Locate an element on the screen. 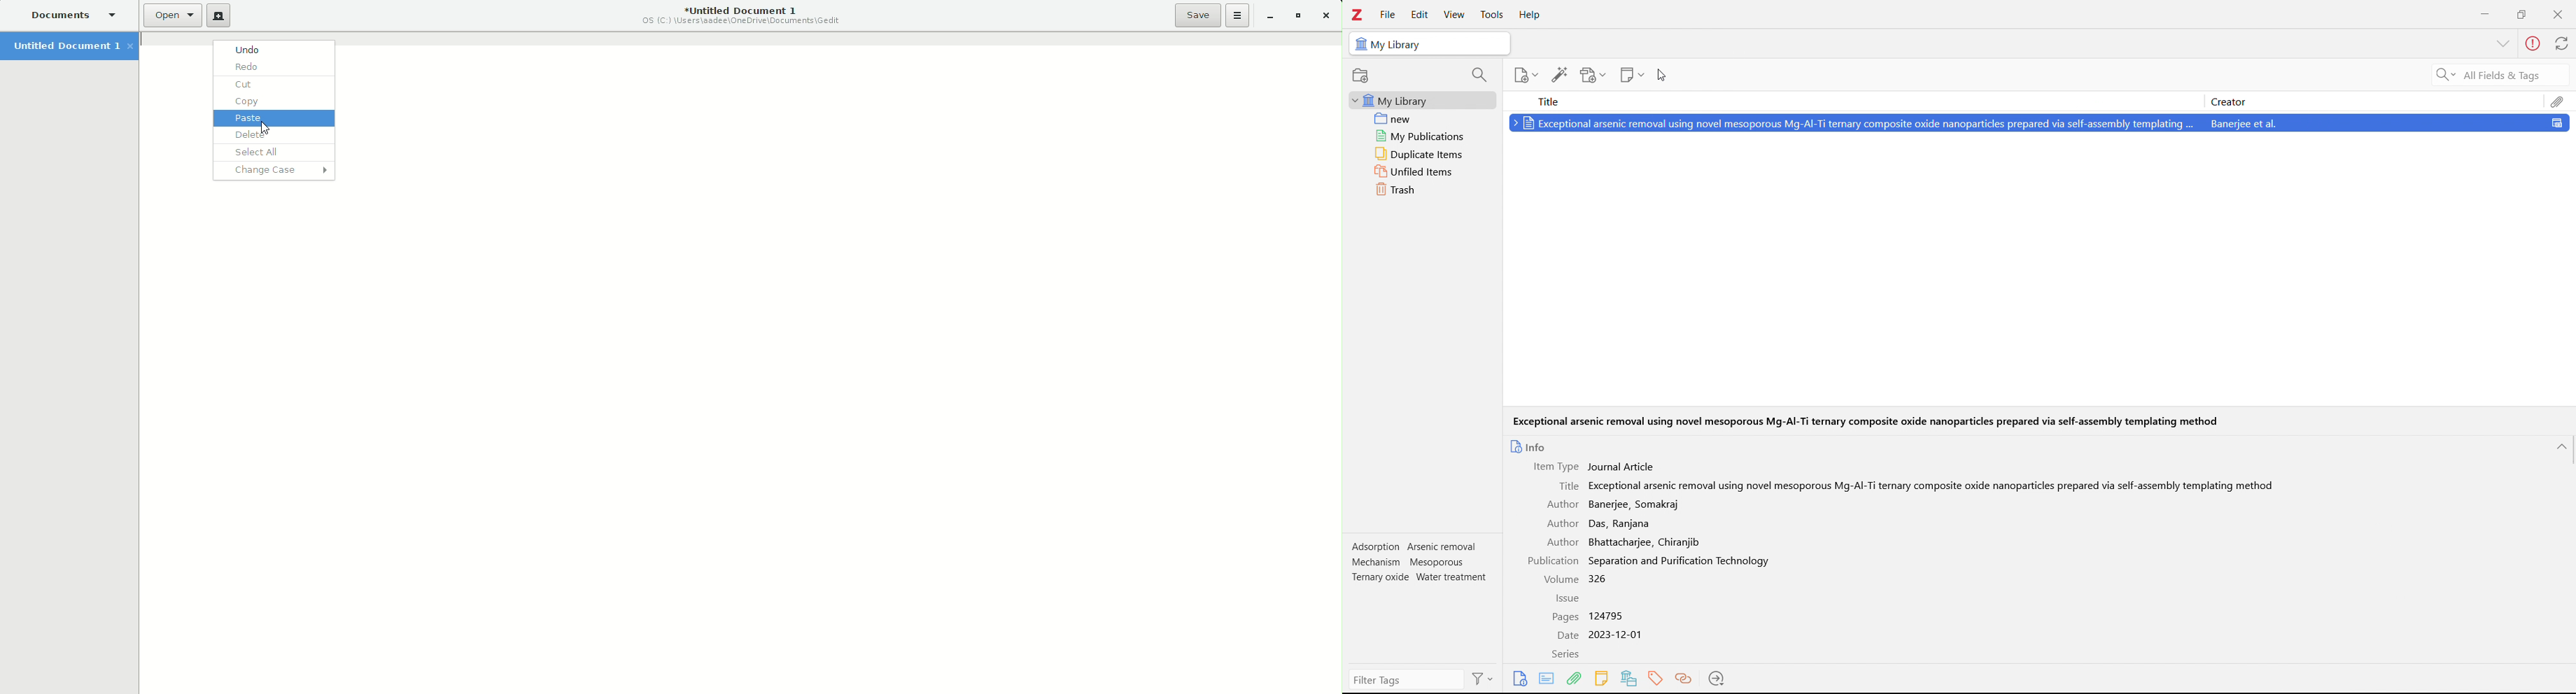 The height and width of the screenshot is (700, 2576). Mechanism   Mesoporous is located at coordinates (1409, 562).